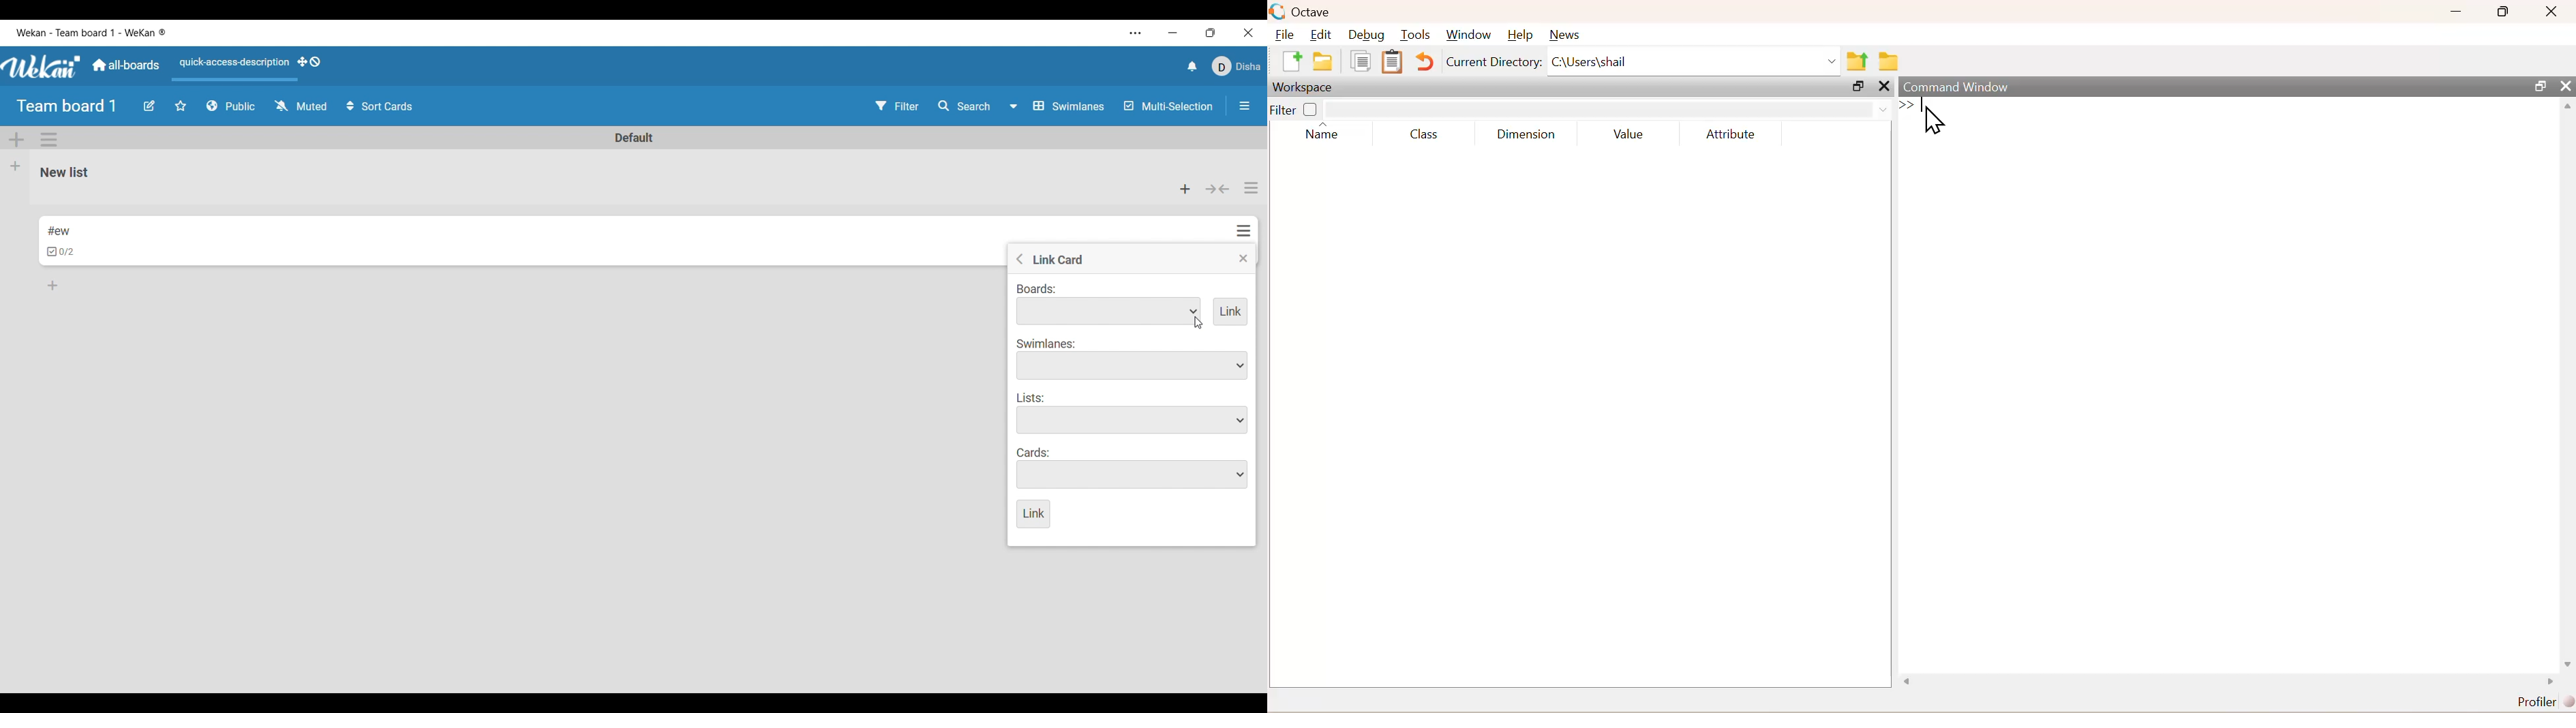 Image resolution: width=2576 pixels, height=728 pixels. What do you see at coordinates (1286, 33) in the screenshot?
I see `File` at bounding box center [1286, 33].